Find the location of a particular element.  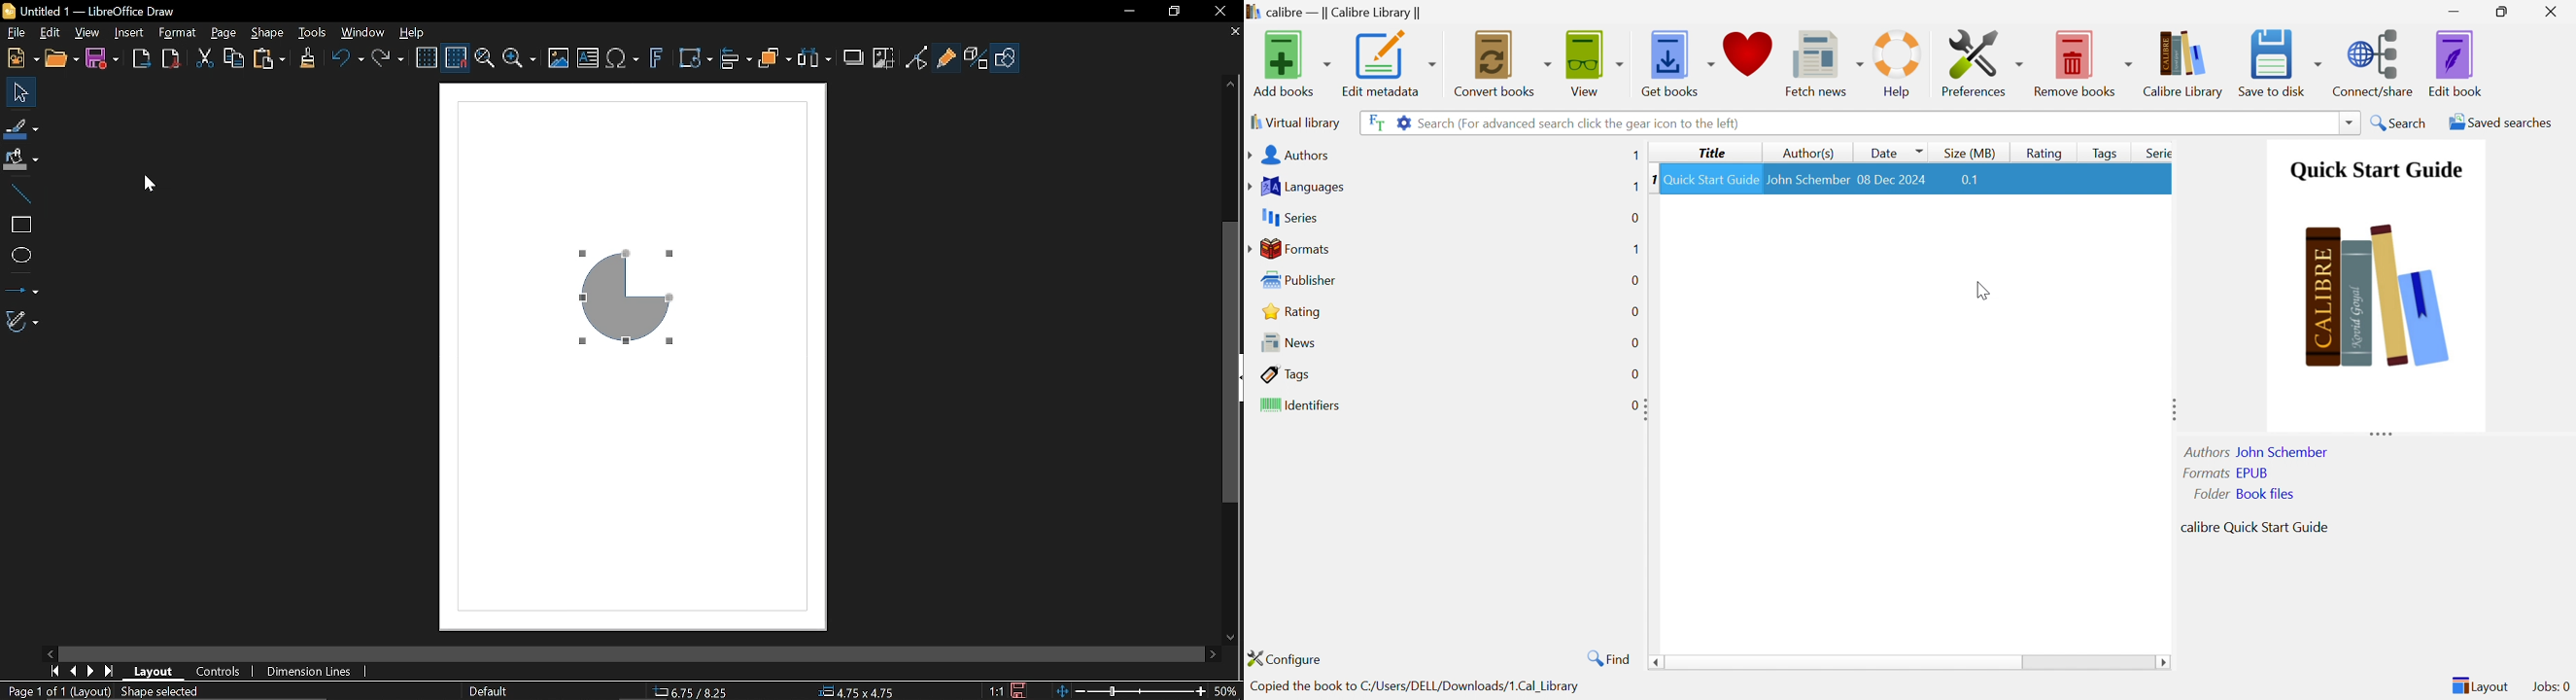

Insert fontwork text is located at coordinates (658, 60).